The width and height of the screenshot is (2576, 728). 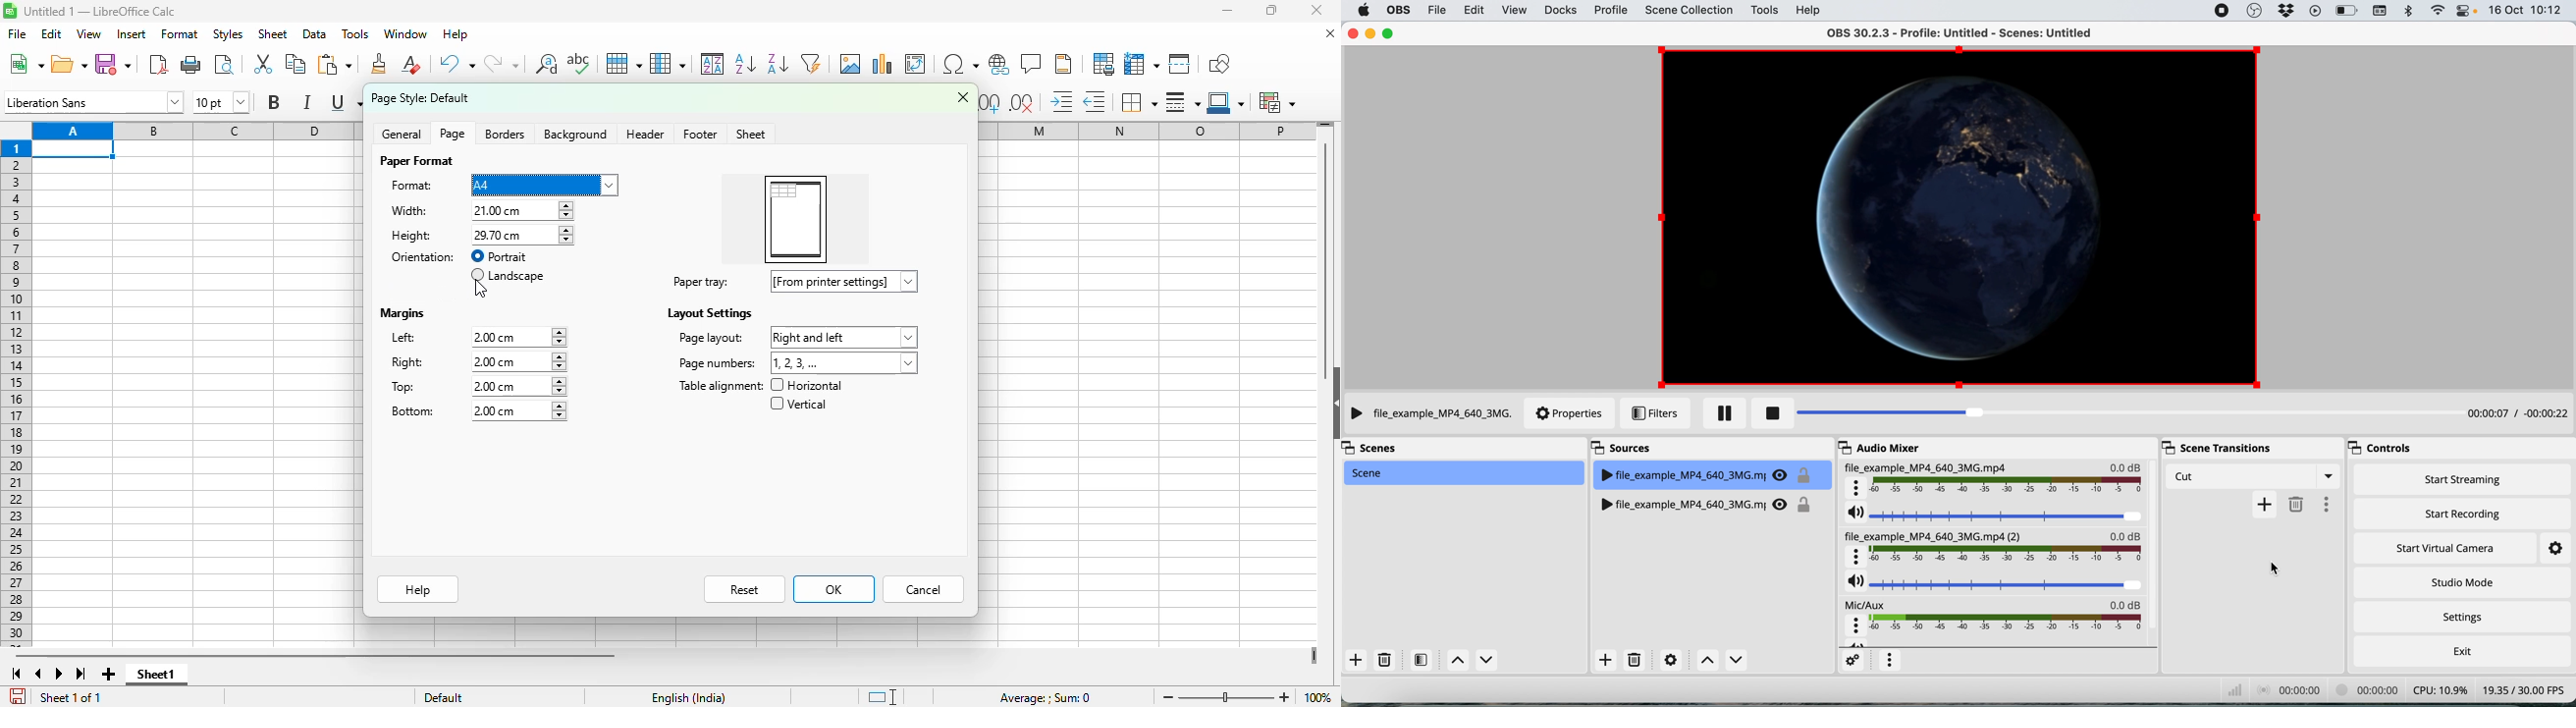 What do you see at coordinates (1142, 64) in the screenshot?
I see `freeze rows and columns` at bounding box center [1142, 64].